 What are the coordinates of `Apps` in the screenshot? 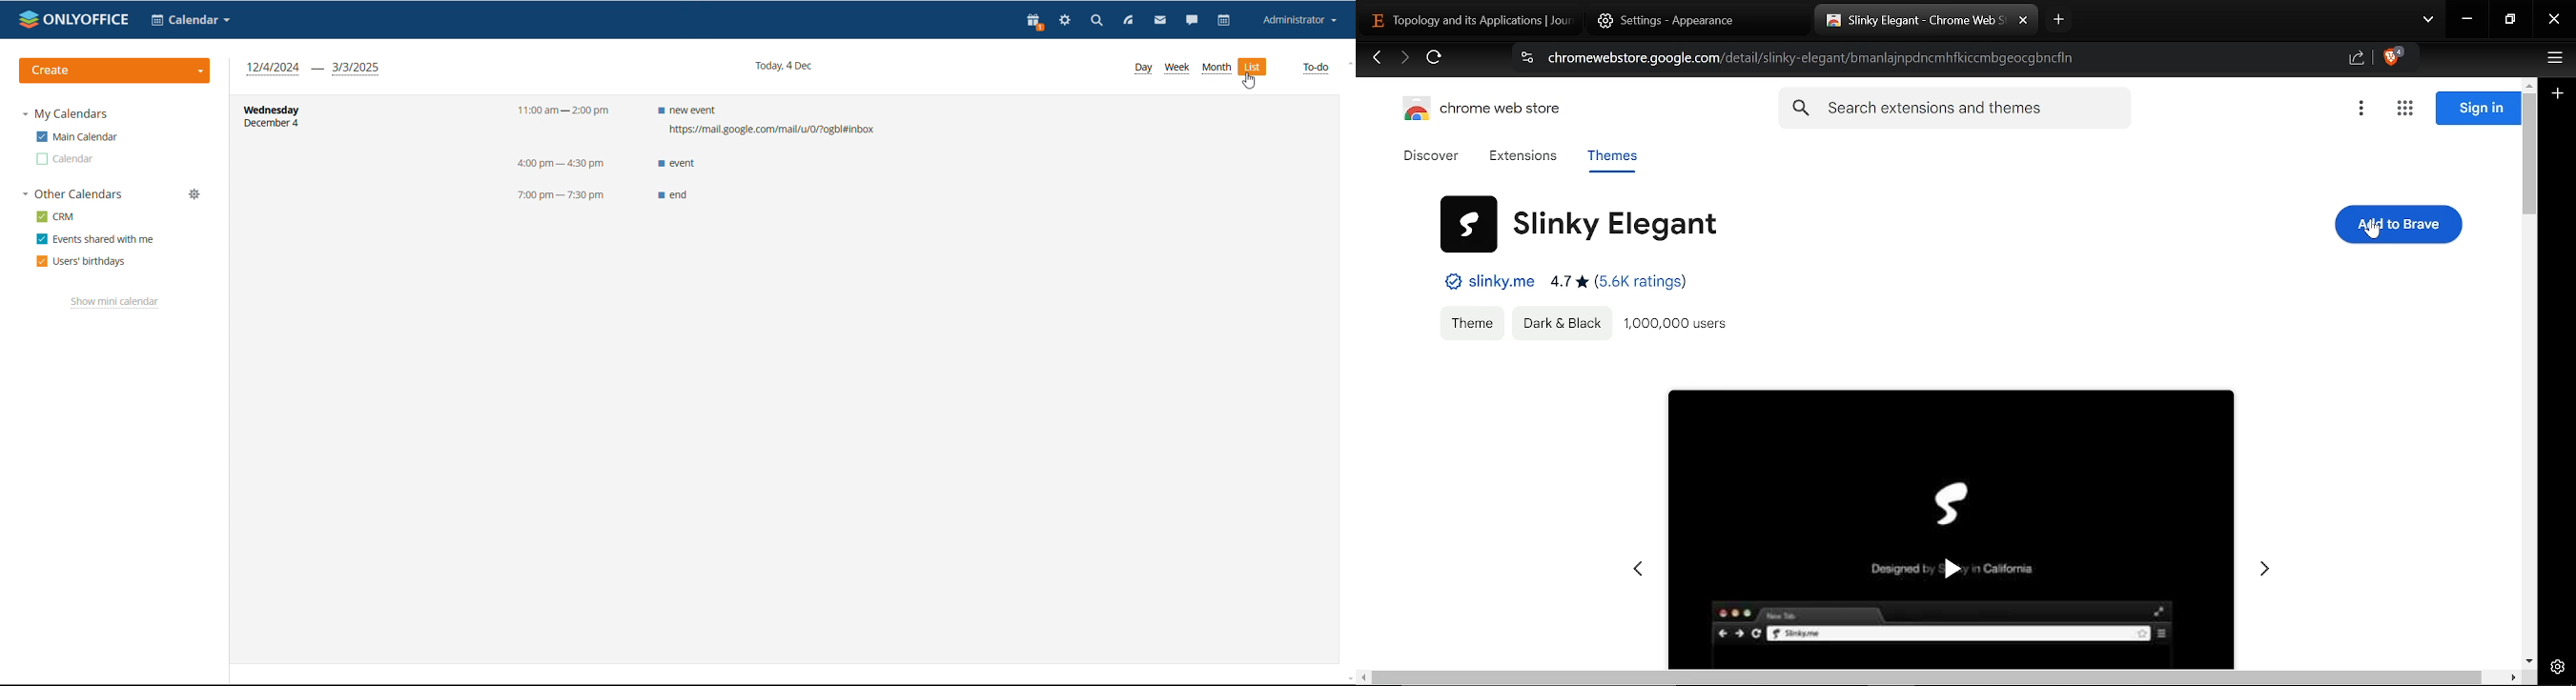 It's located at (2404, 110).